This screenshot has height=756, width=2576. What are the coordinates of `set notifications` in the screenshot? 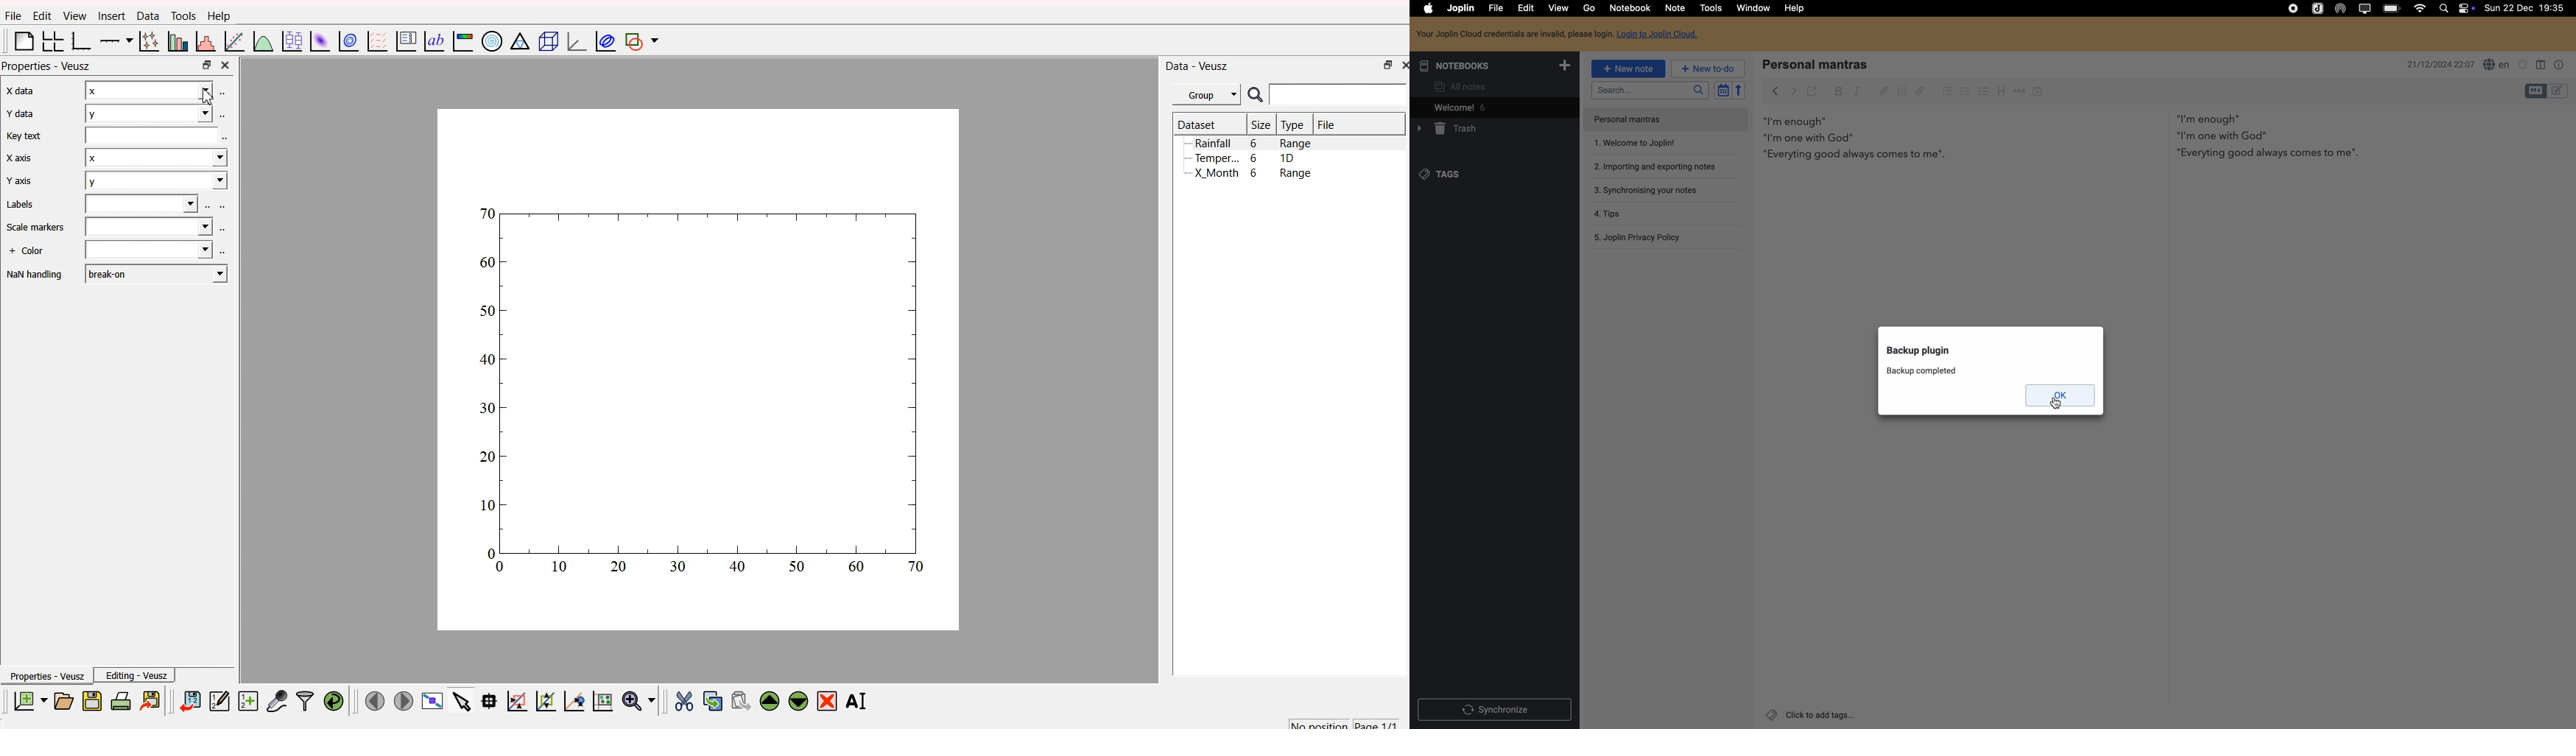 It's located at (2524, 64).